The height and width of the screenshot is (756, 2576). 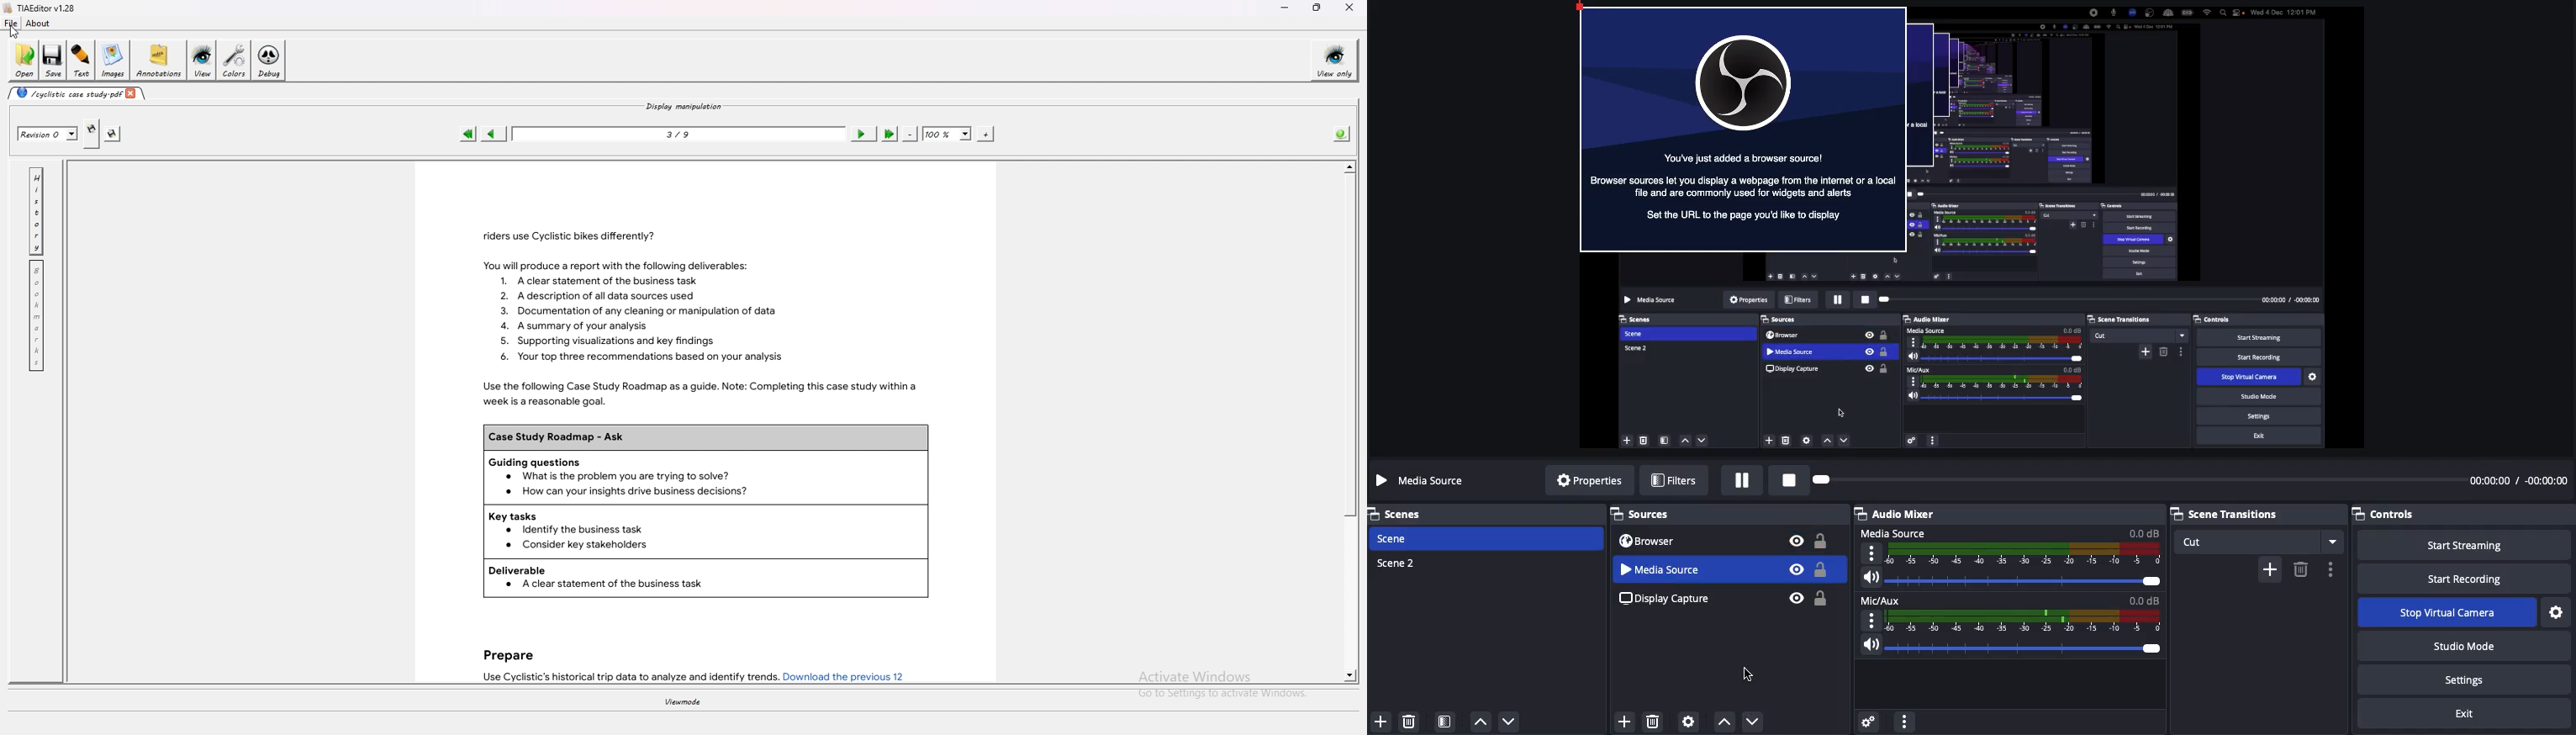 I want to click on Unlock, so click(x=1824, y=570).